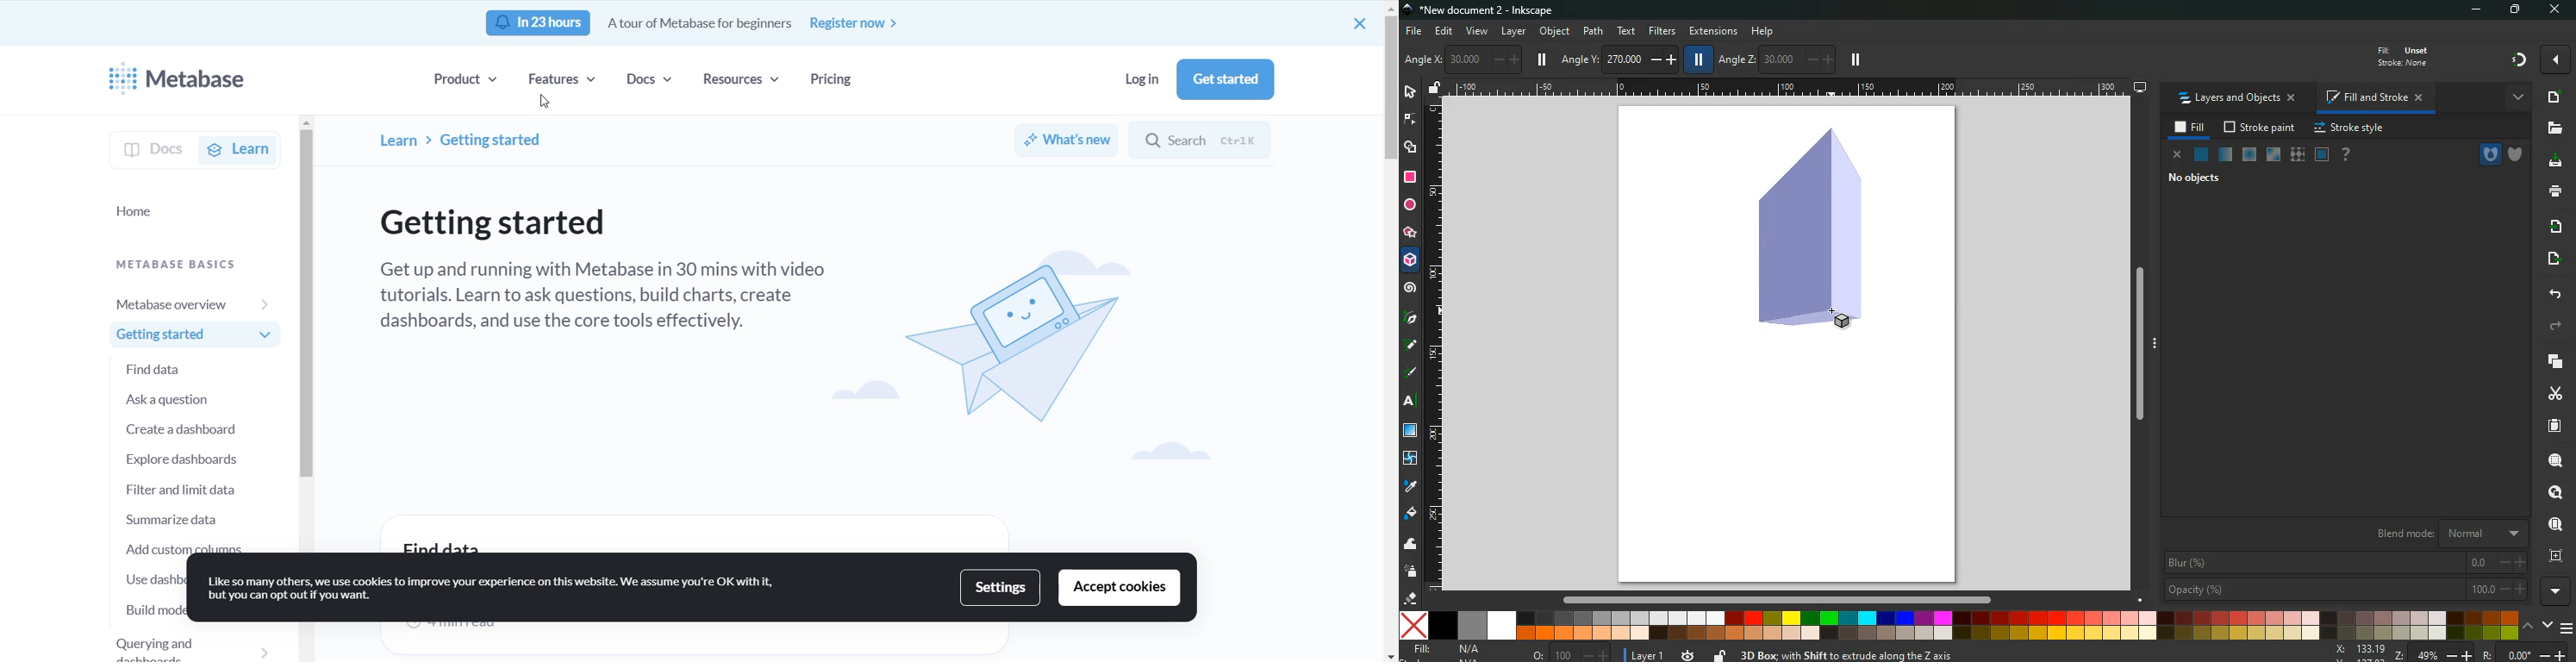 Image resolution: width=2576 pixels, height=672 pixels. Describe the element at coordinates (2225, 155) in the screenshot. I see `opacity` at that location.